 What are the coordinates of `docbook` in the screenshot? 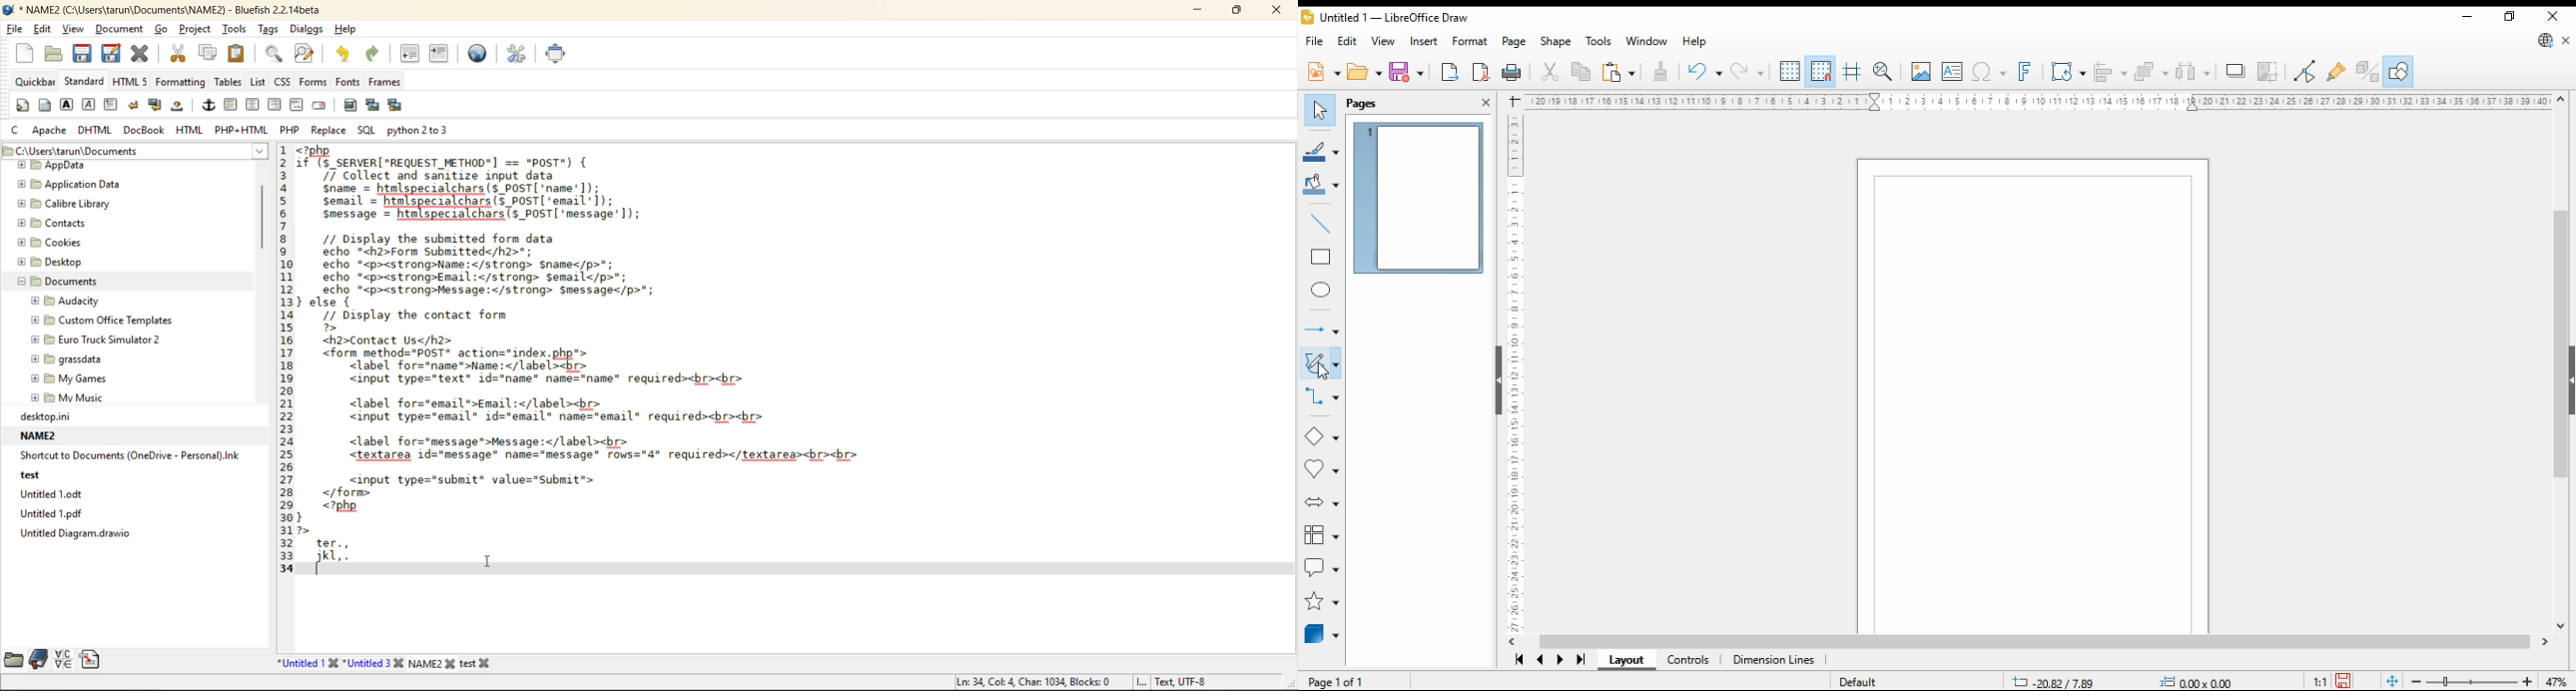 It's located at (144, 131).